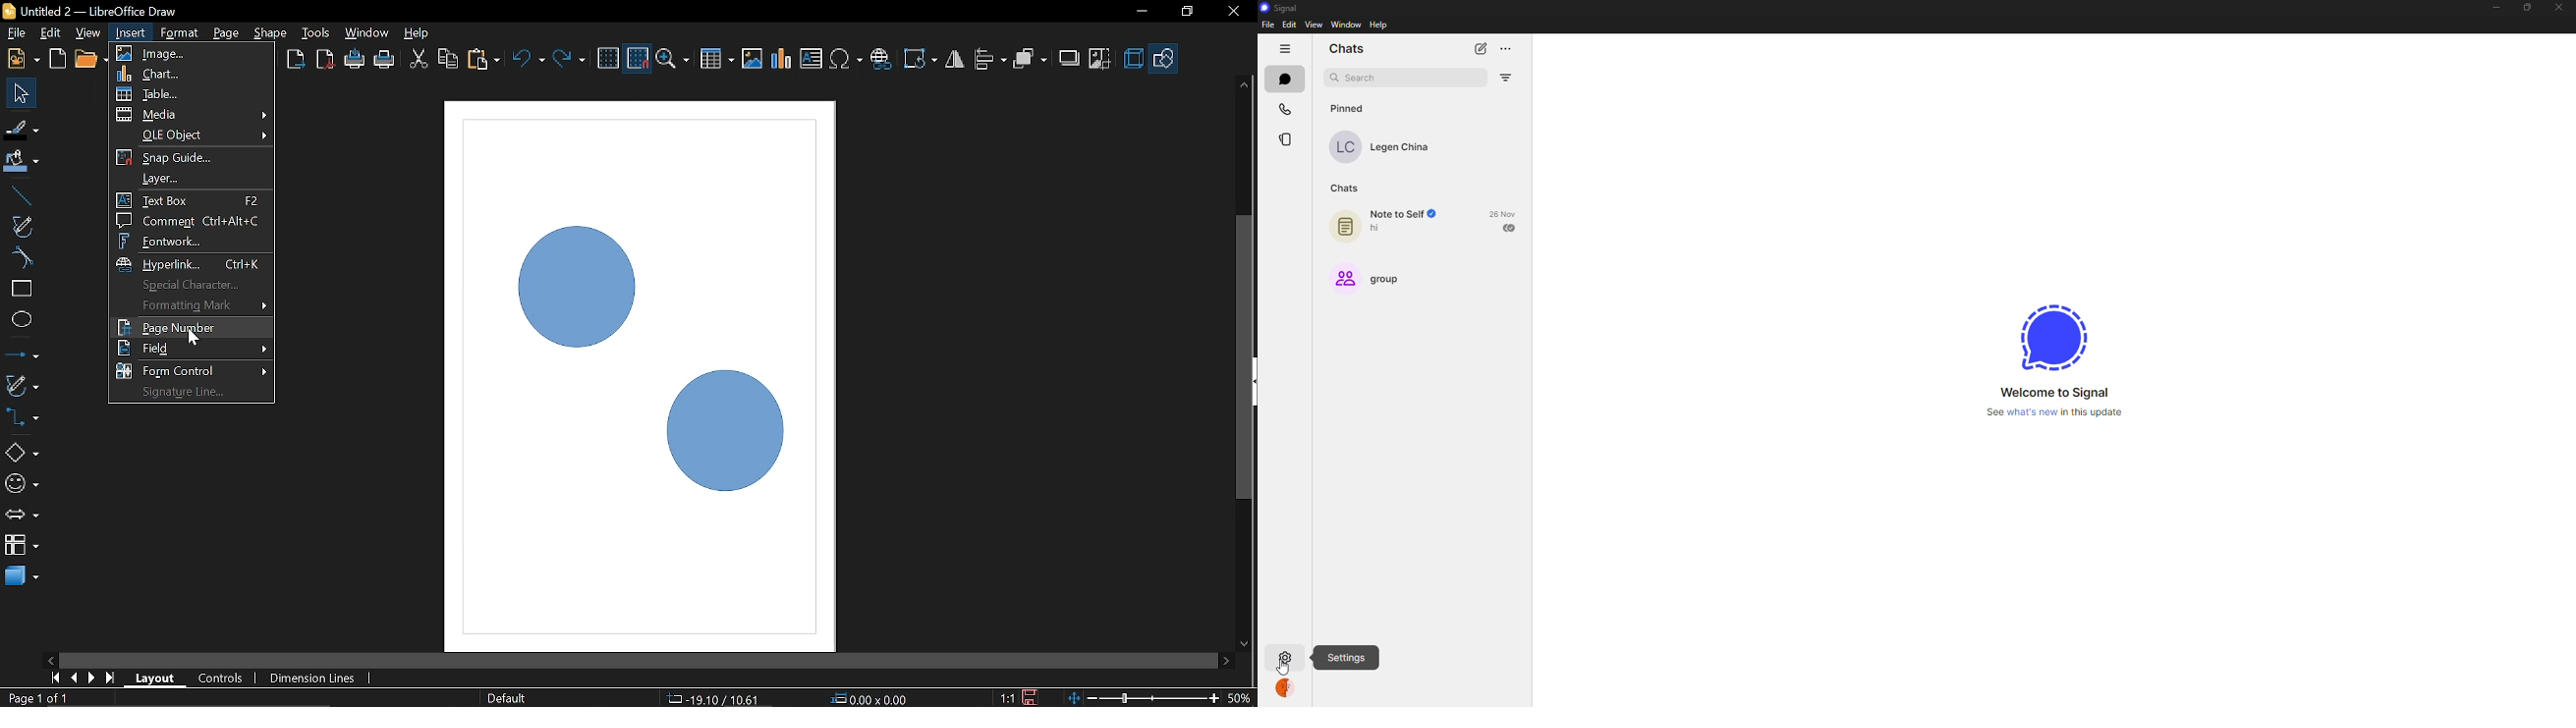 Image resolution: width=2576 pixels, height=728 pixels. I want to click on Align, so click(991, 60).